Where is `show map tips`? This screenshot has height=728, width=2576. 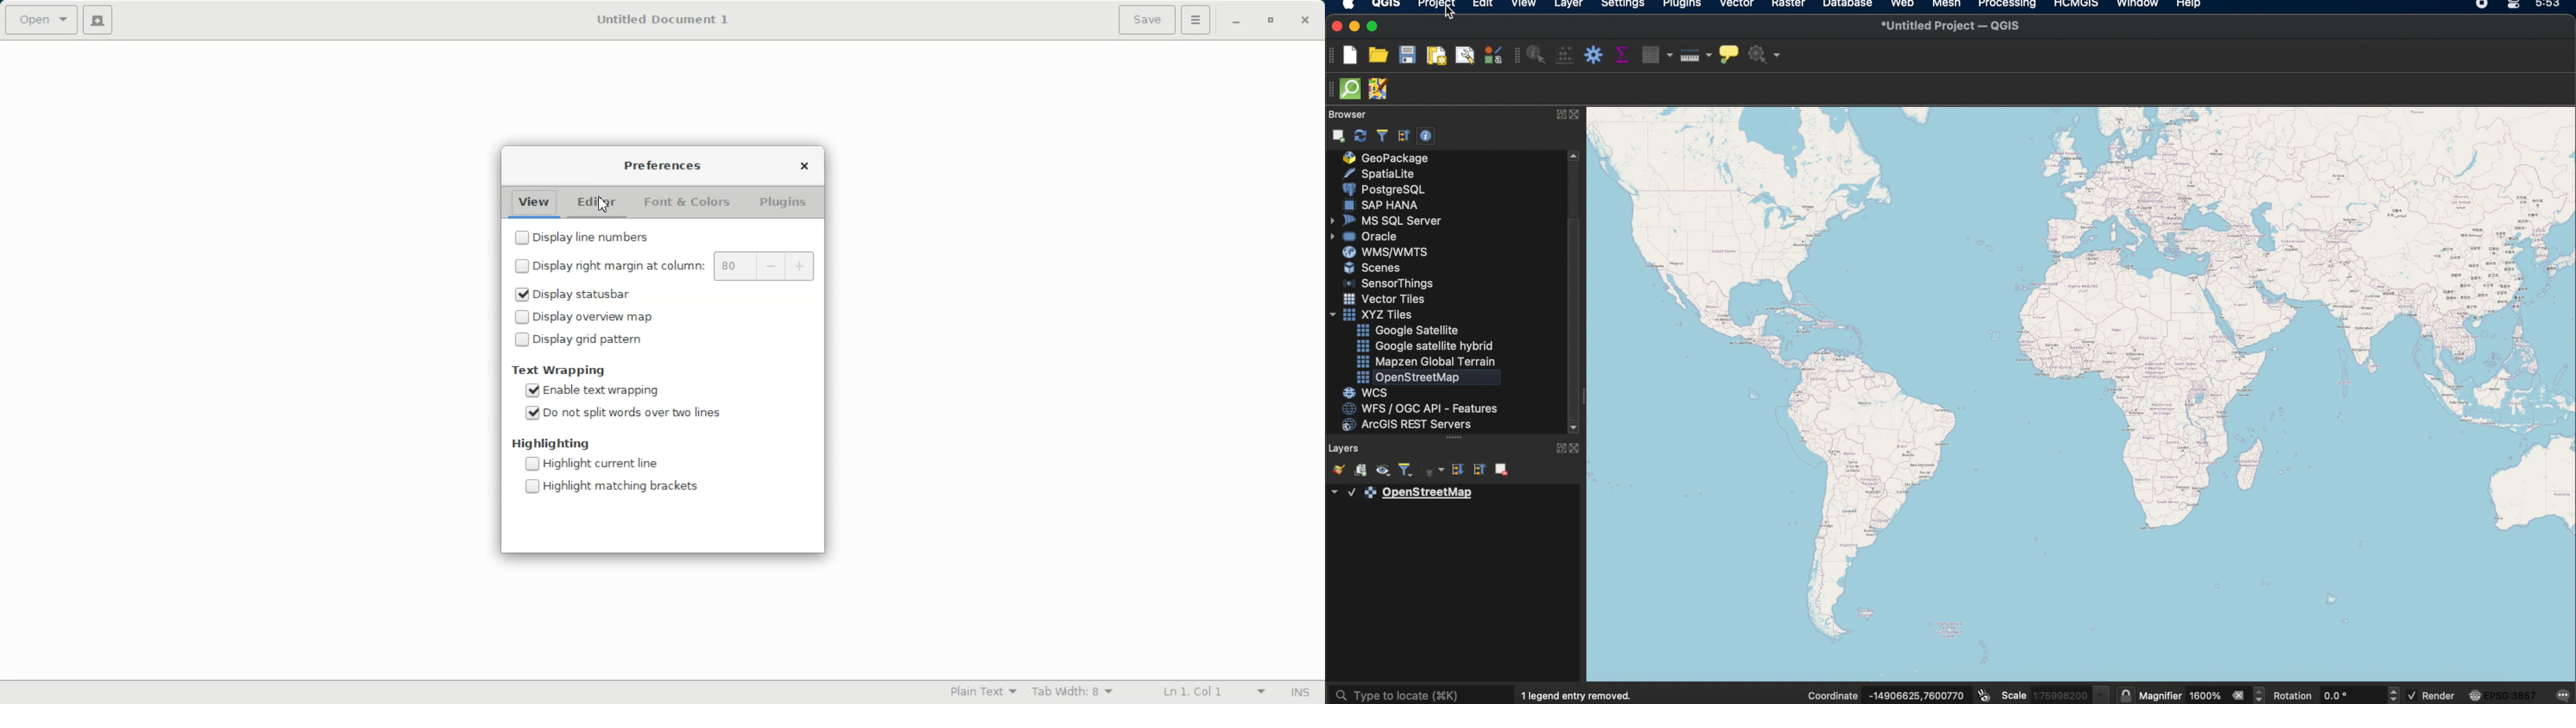
show map tips is located at coordinates (1730, 55).